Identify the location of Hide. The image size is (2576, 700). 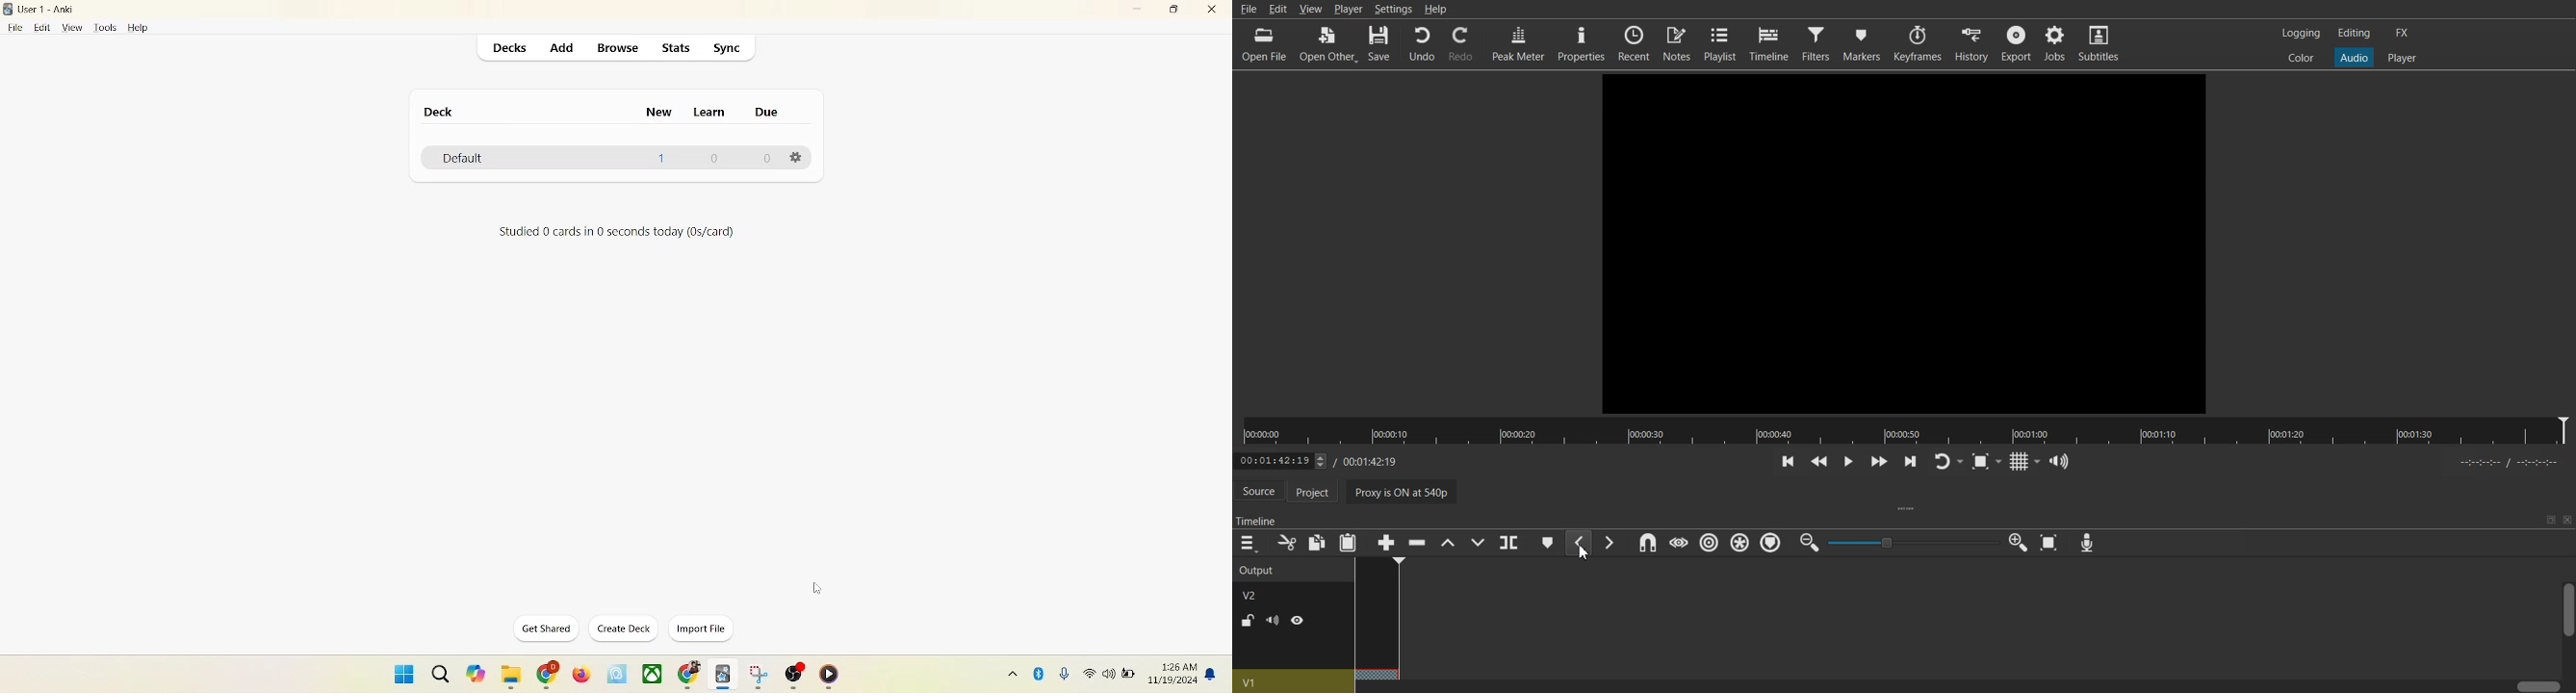
(1297, 620).